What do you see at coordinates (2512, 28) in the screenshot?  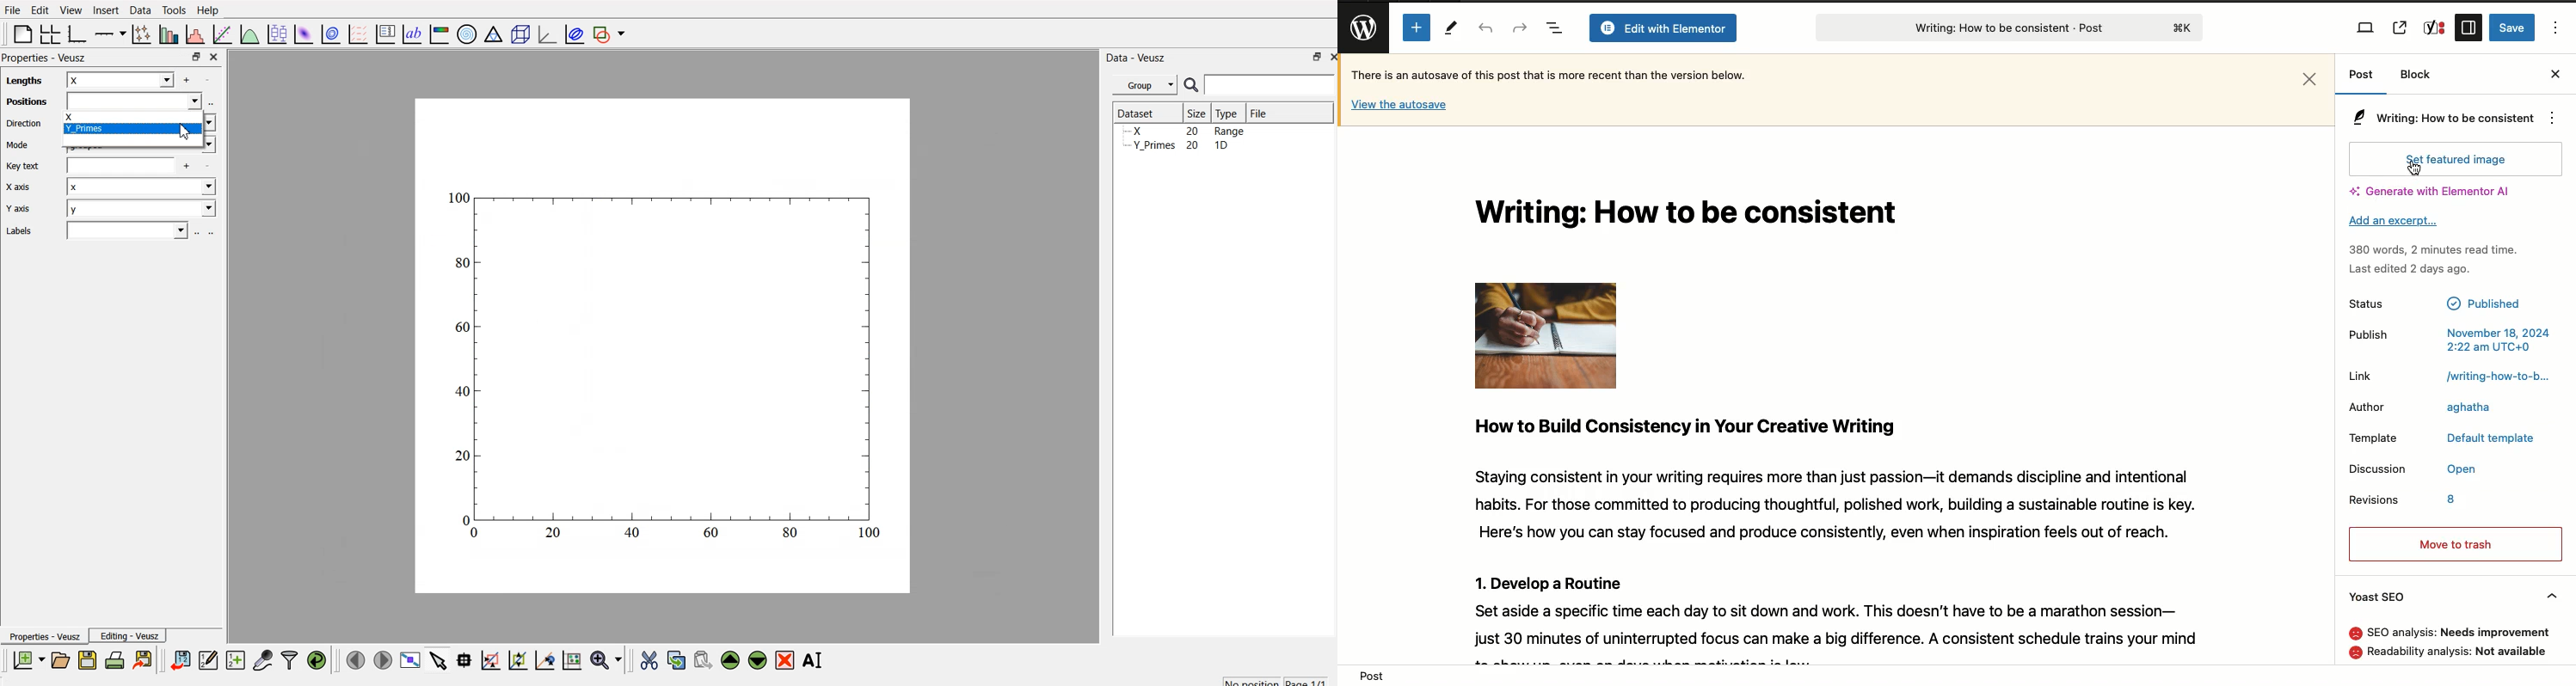 I see `Save` at bounding box center [2512, 28].